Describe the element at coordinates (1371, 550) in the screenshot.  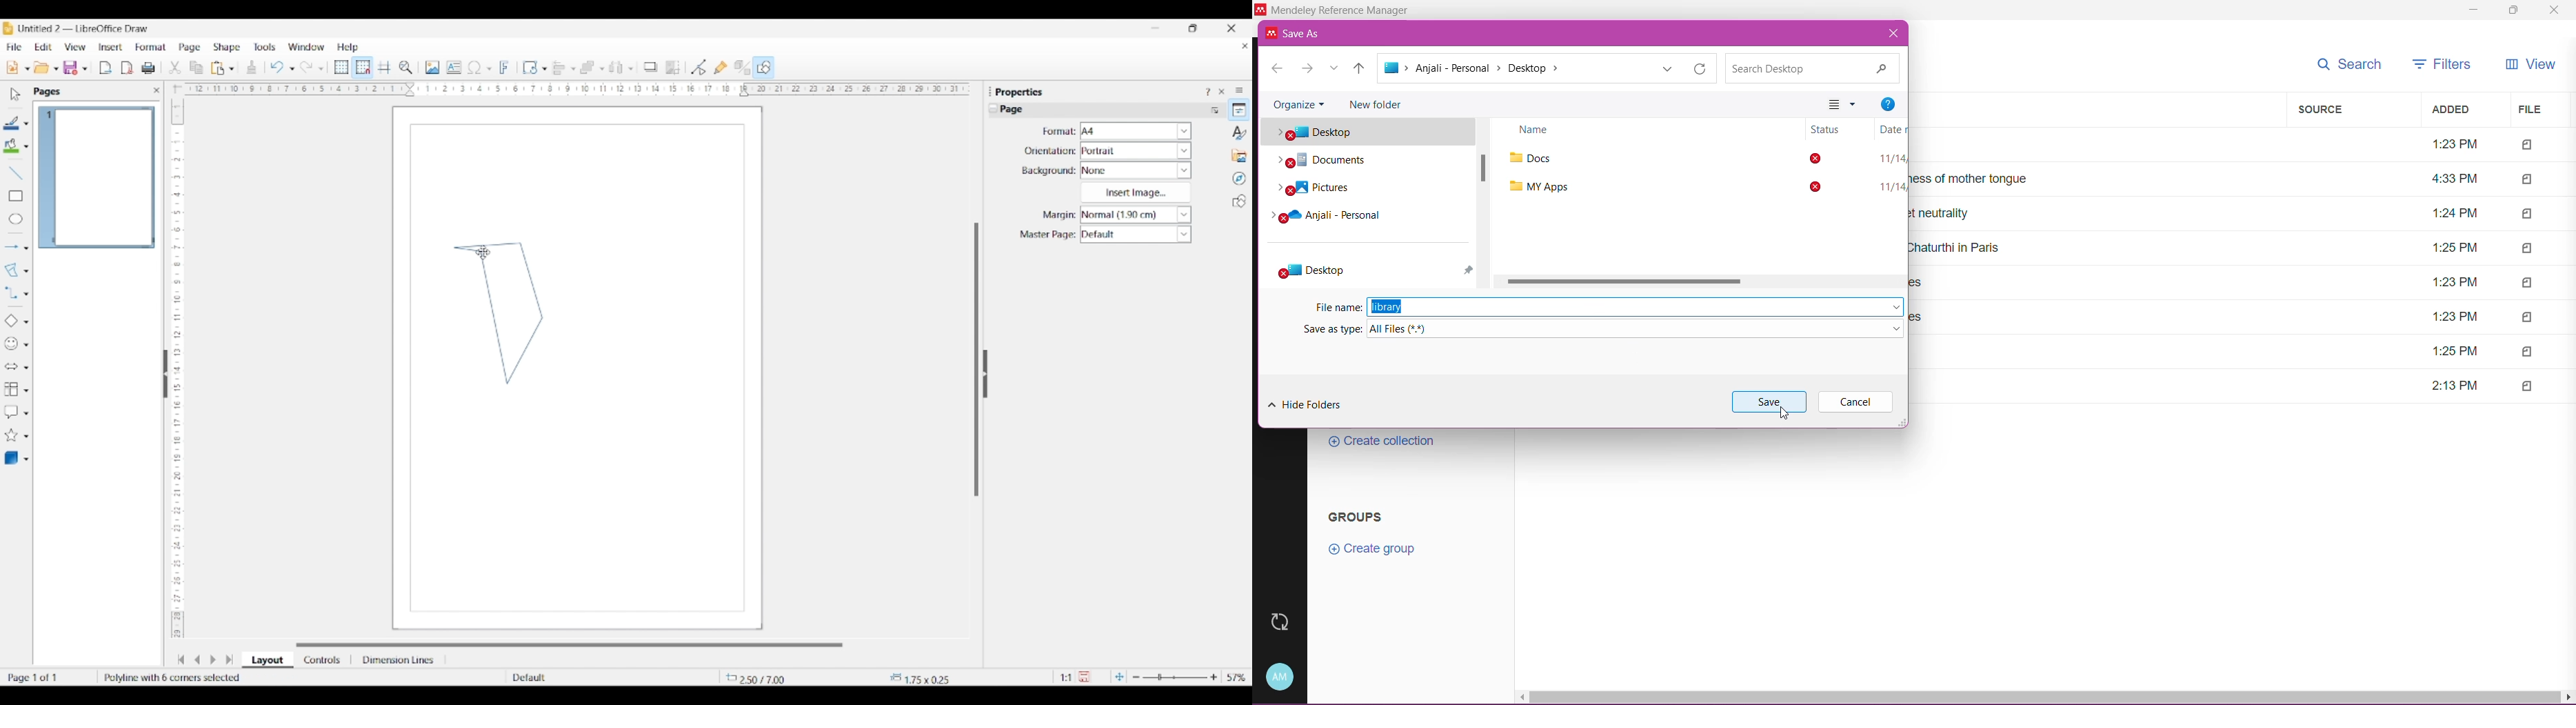
I see `Click to Create group` at that location.